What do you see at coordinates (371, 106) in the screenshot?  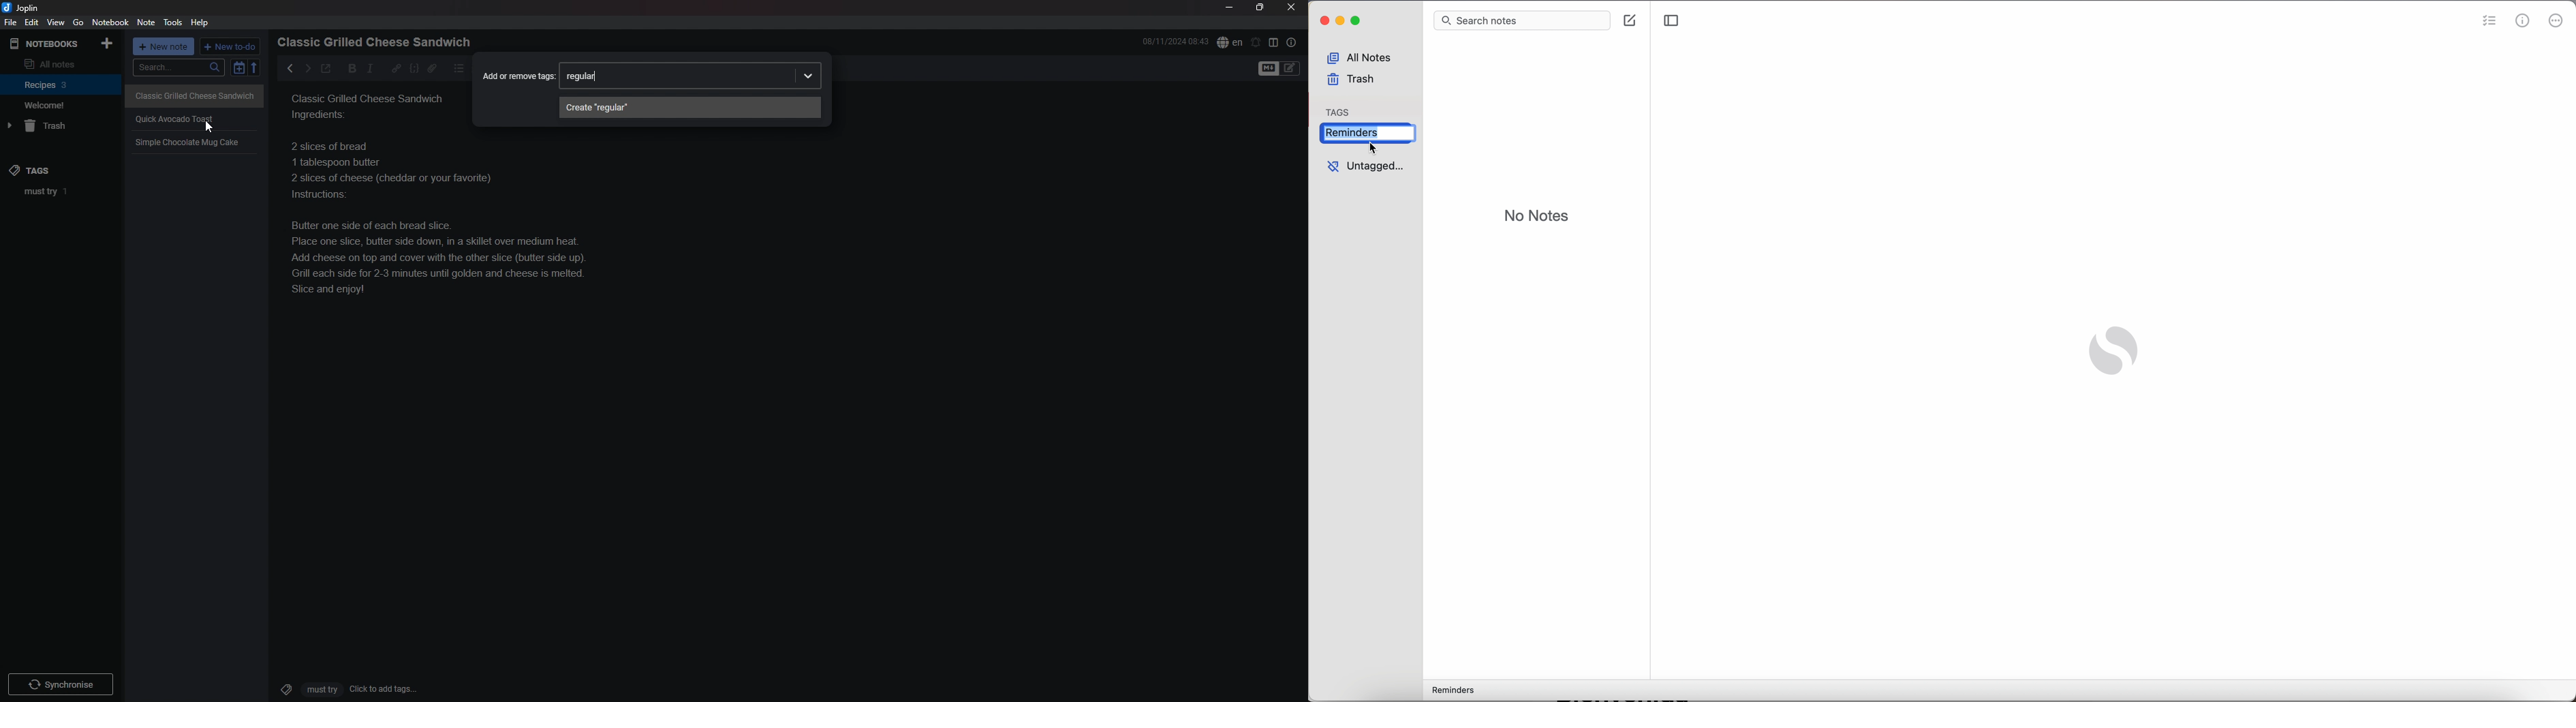 I see `Classic Grilled Cheese Sandwich.` at bounding box center [371, 106].